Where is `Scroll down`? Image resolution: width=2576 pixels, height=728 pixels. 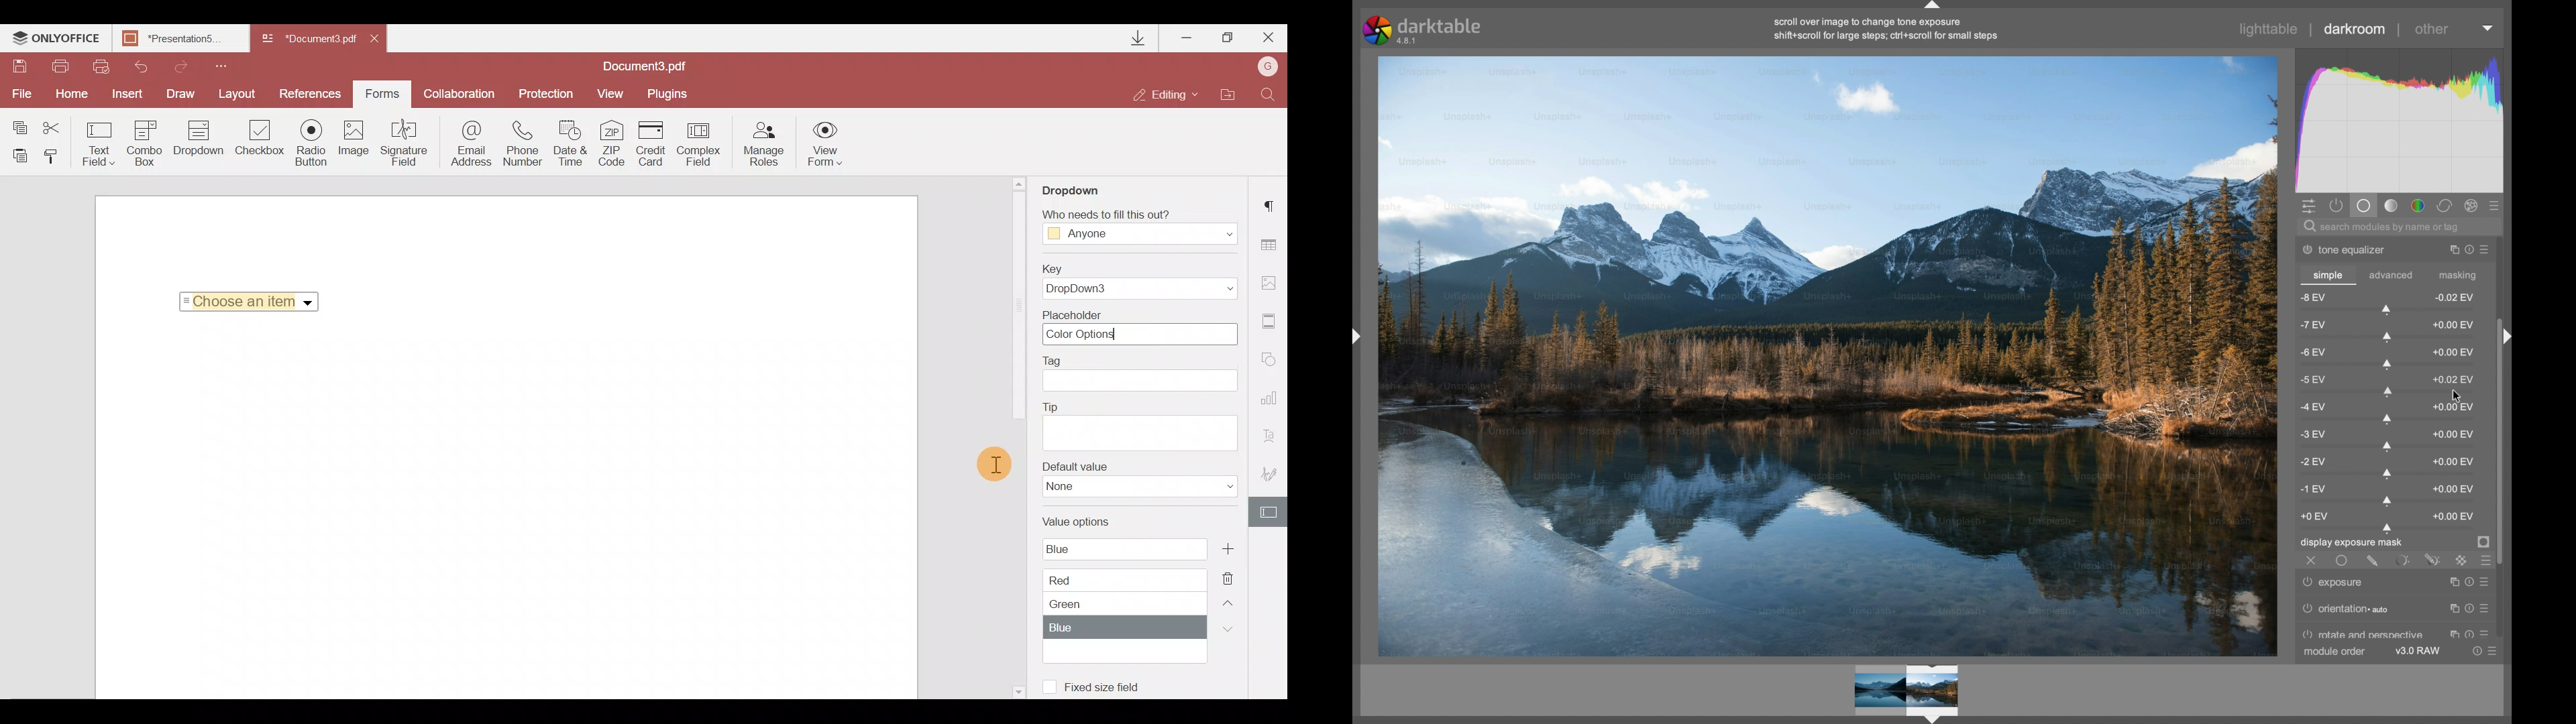
Scroll down is located at coordinates (1017, 690).